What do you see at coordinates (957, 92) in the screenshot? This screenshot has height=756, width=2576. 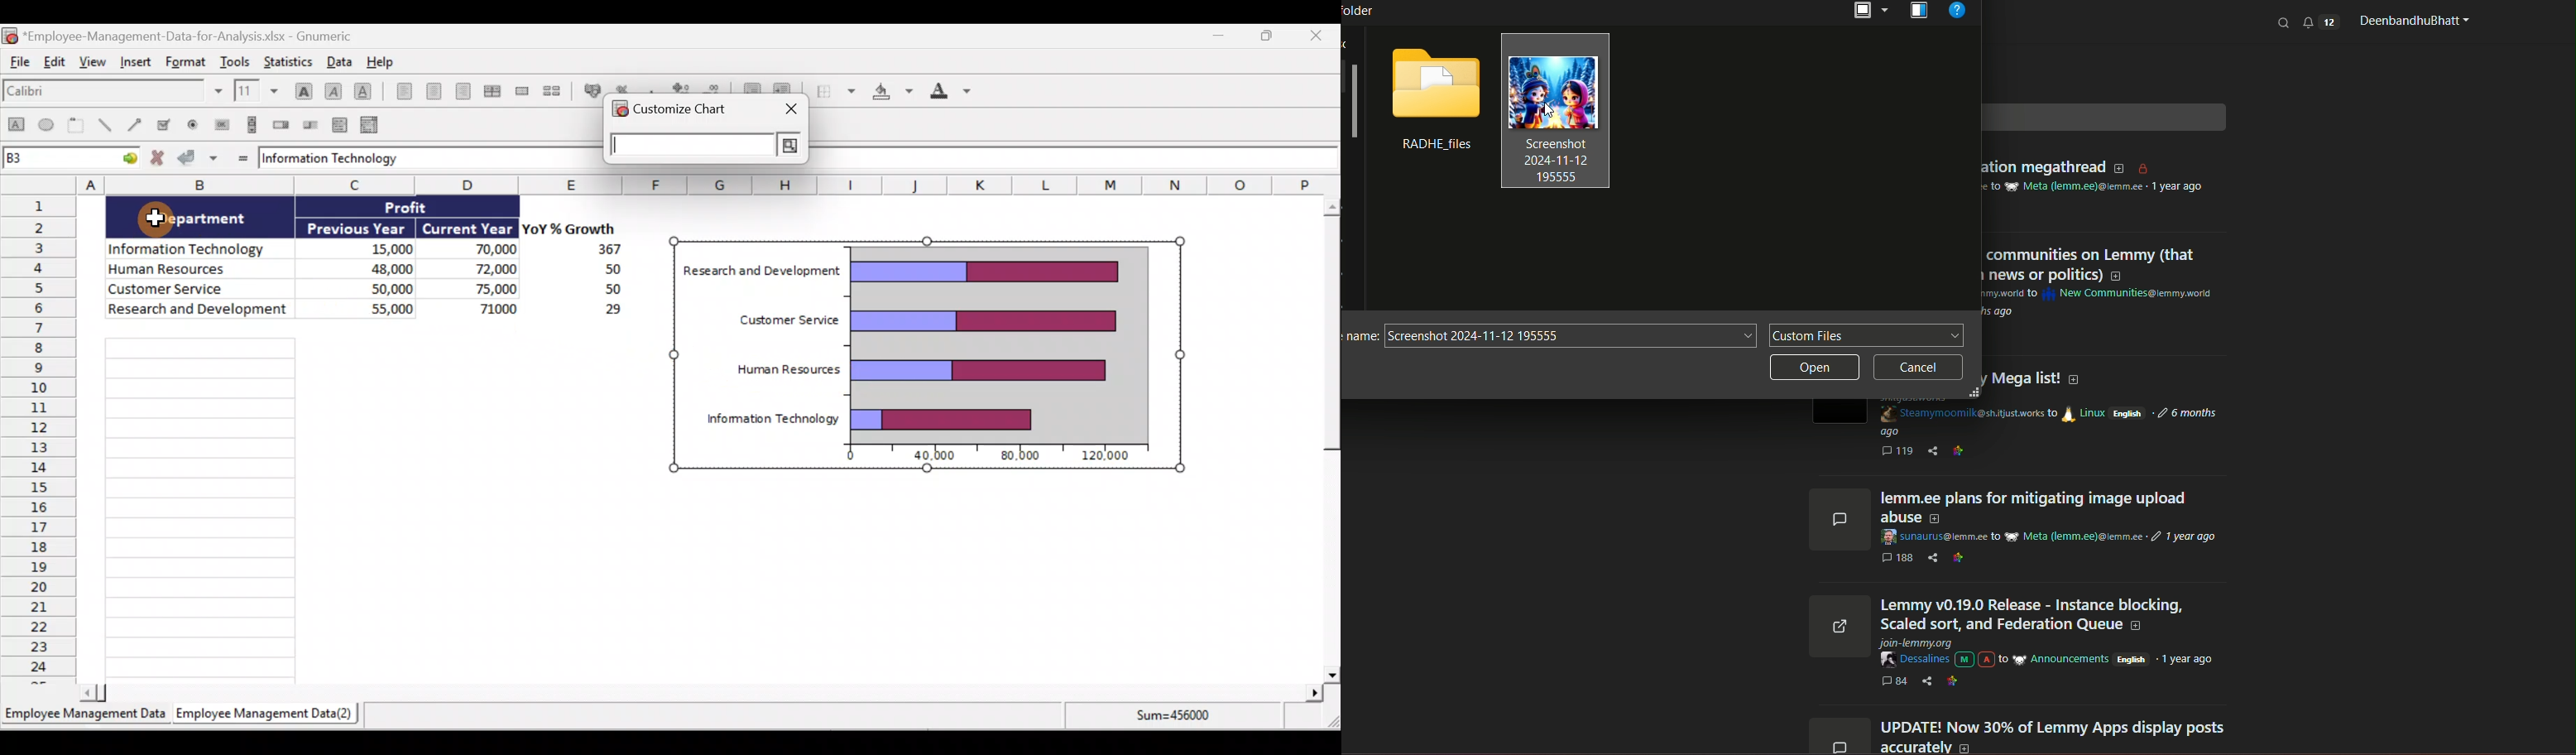 I see `Foreground` at bounding box center [957, 92].